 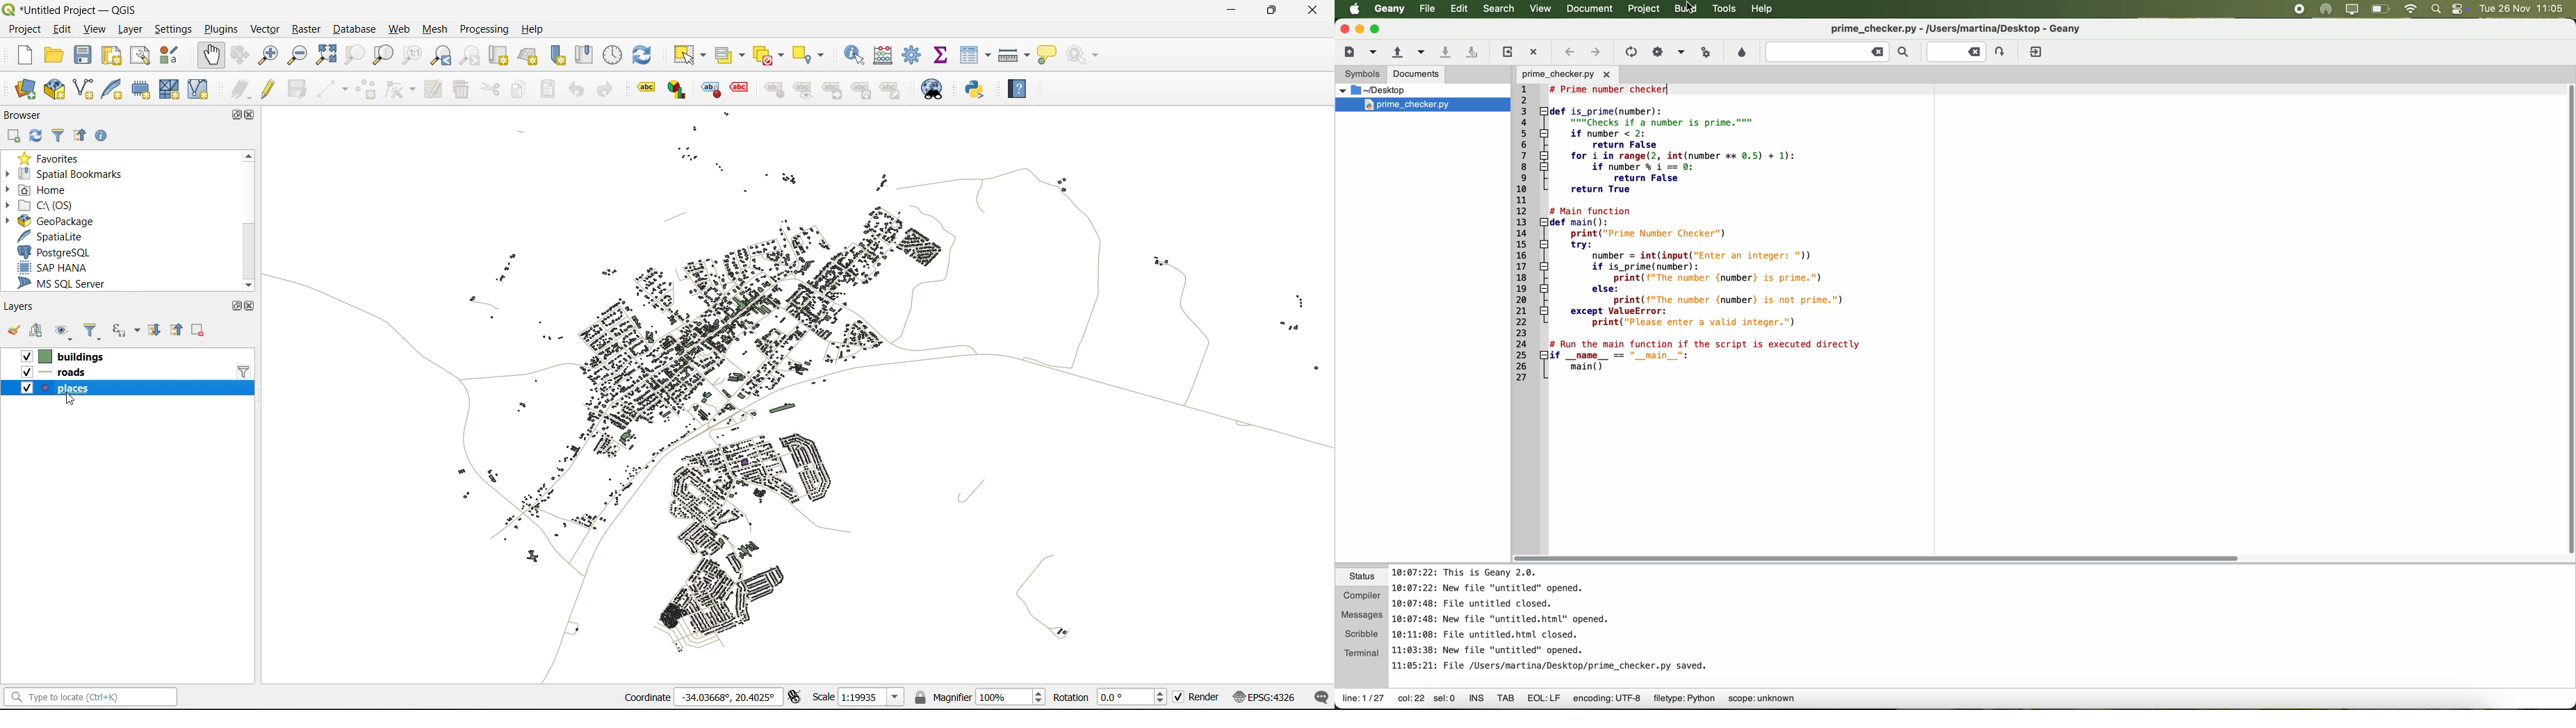 What do you see at coordinates (484, 26) in the screenshot?
I see `processing` at bounding box center [484, 26].